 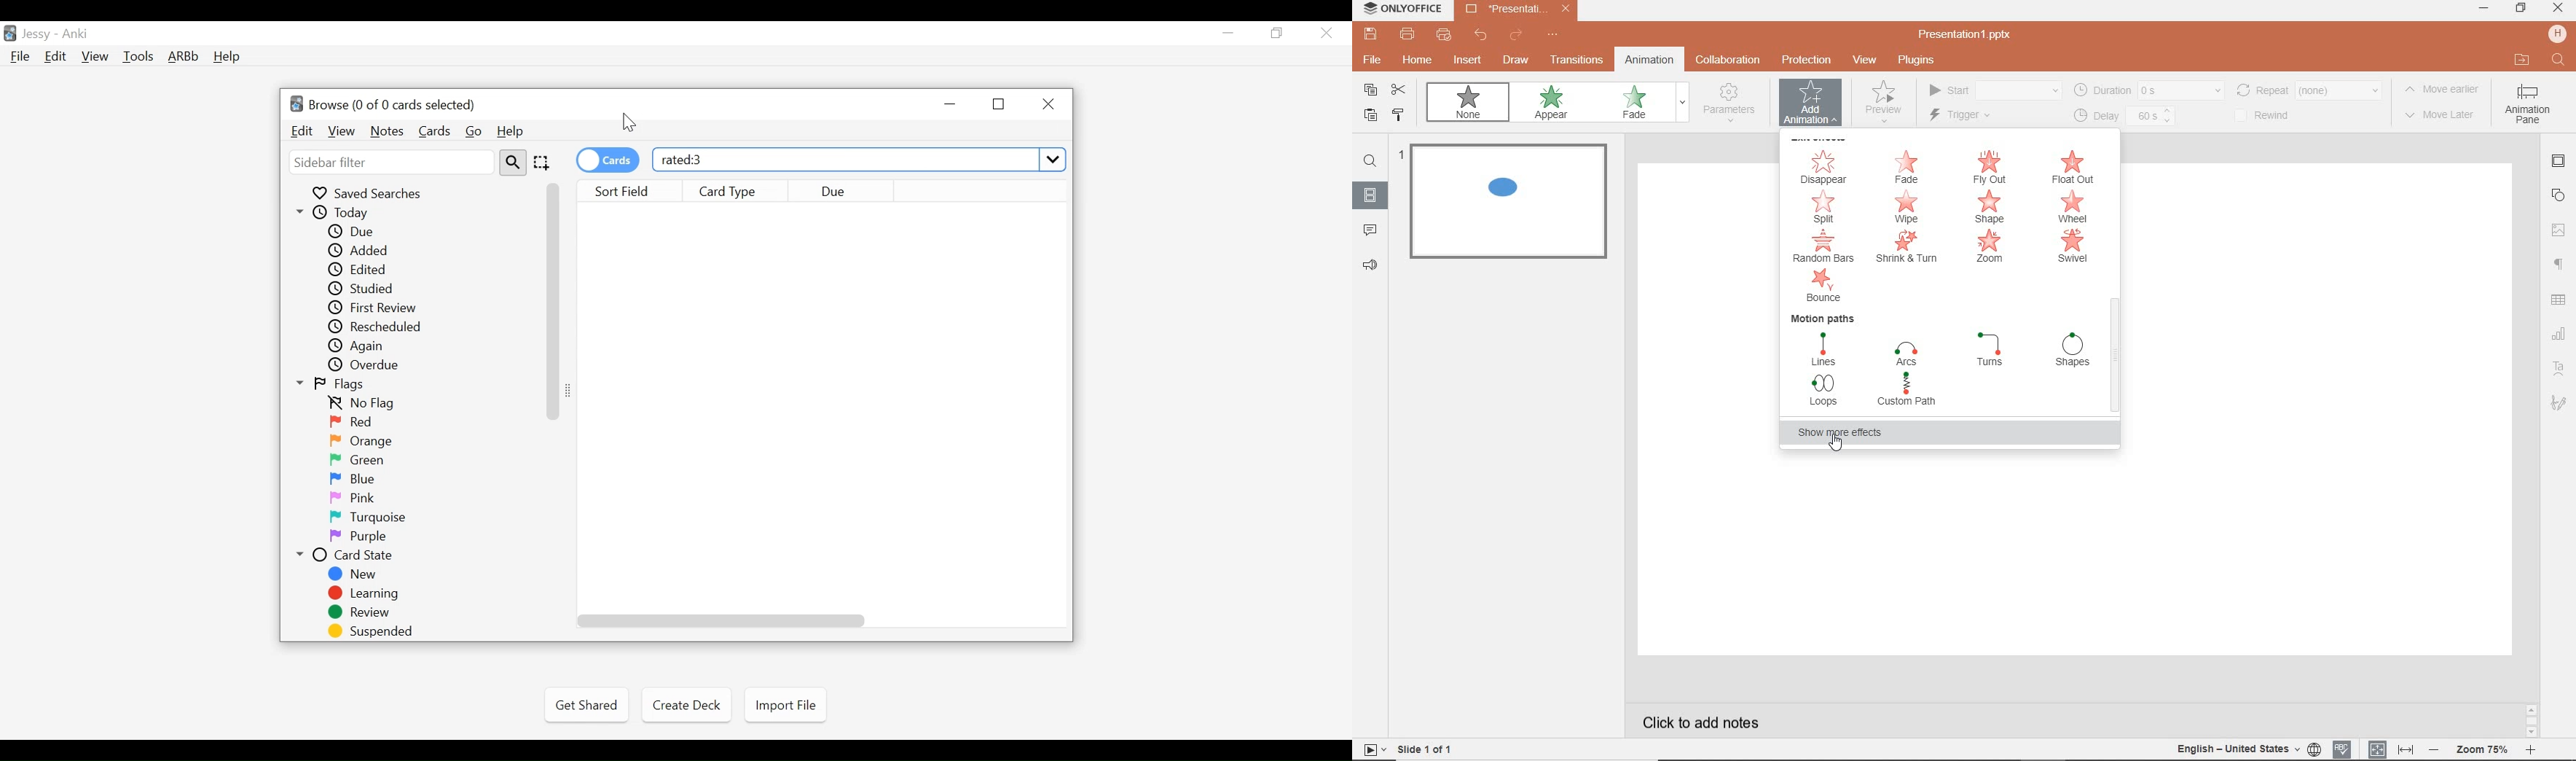 I want to click on fade, so click(x=1642, y=104).